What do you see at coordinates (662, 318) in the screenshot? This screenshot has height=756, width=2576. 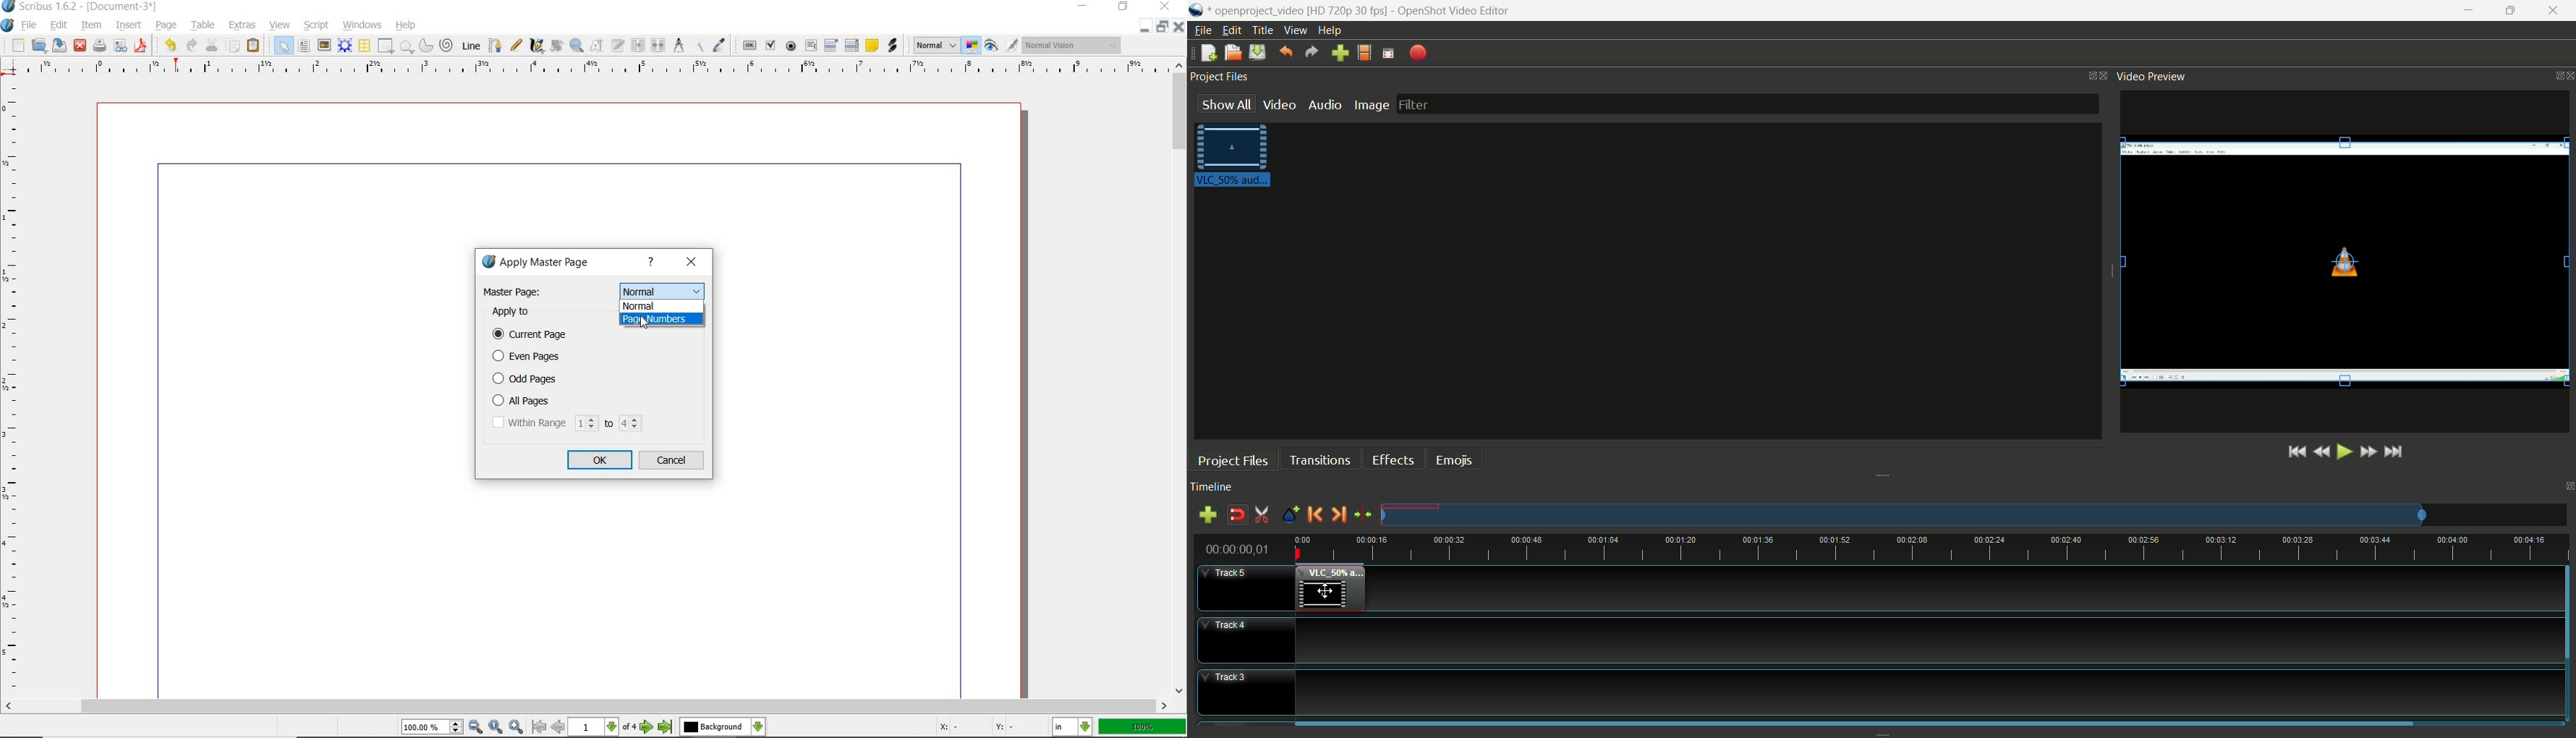 I see `Page numbers` at bounding box center [662, 318].